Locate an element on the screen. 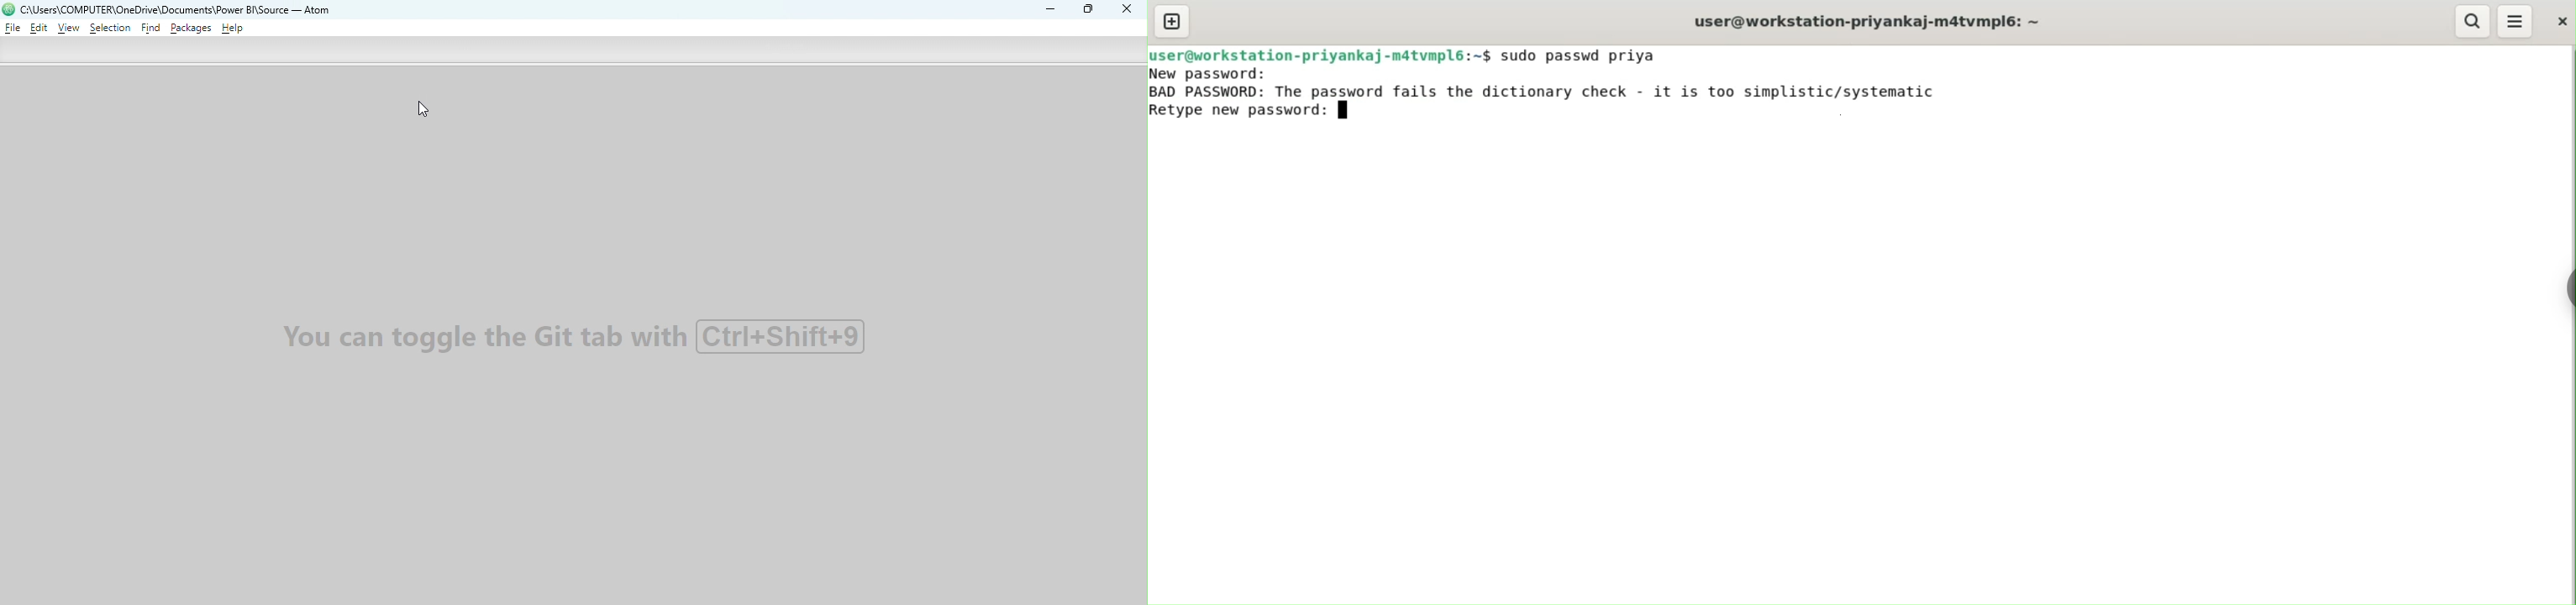 This screenshot has width=2576, height=616. Watermark is located at coordinates (577, 336).